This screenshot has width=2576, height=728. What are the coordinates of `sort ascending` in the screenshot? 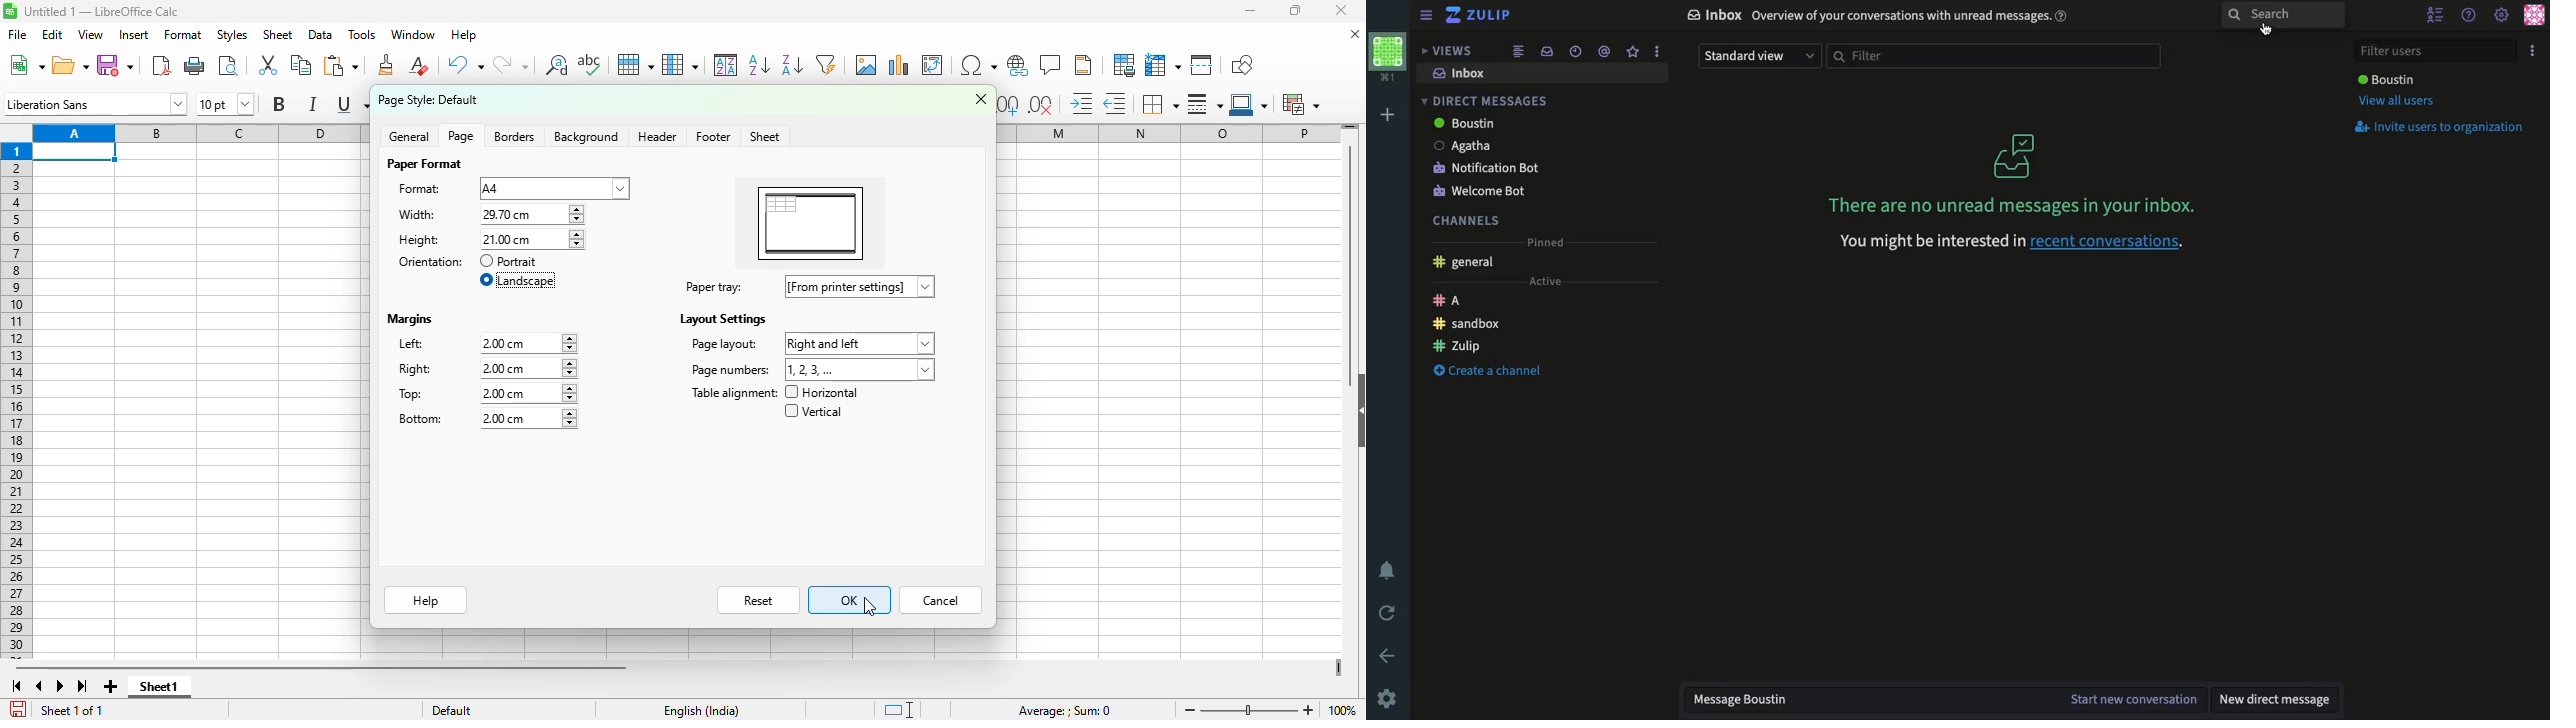 It's located at (759, 66).